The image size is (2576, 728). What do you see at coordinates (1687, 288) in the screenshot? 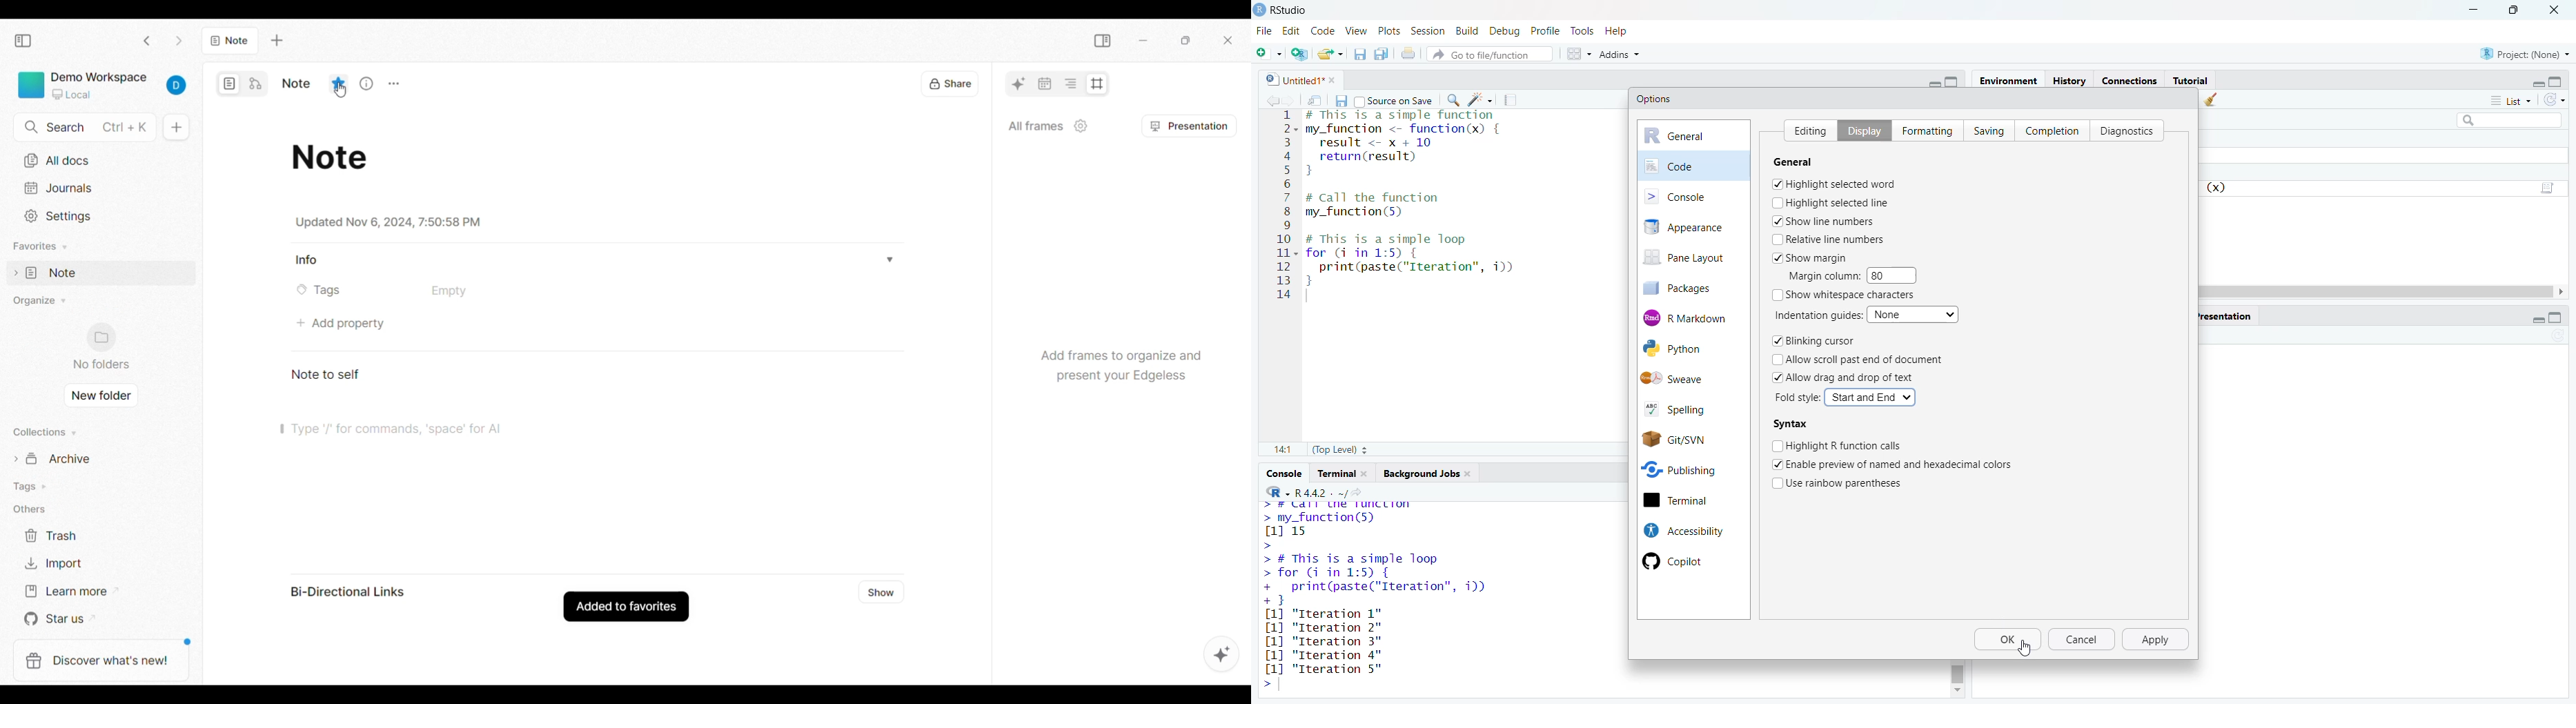
I see `packages` at bounding box center [1687, 288].